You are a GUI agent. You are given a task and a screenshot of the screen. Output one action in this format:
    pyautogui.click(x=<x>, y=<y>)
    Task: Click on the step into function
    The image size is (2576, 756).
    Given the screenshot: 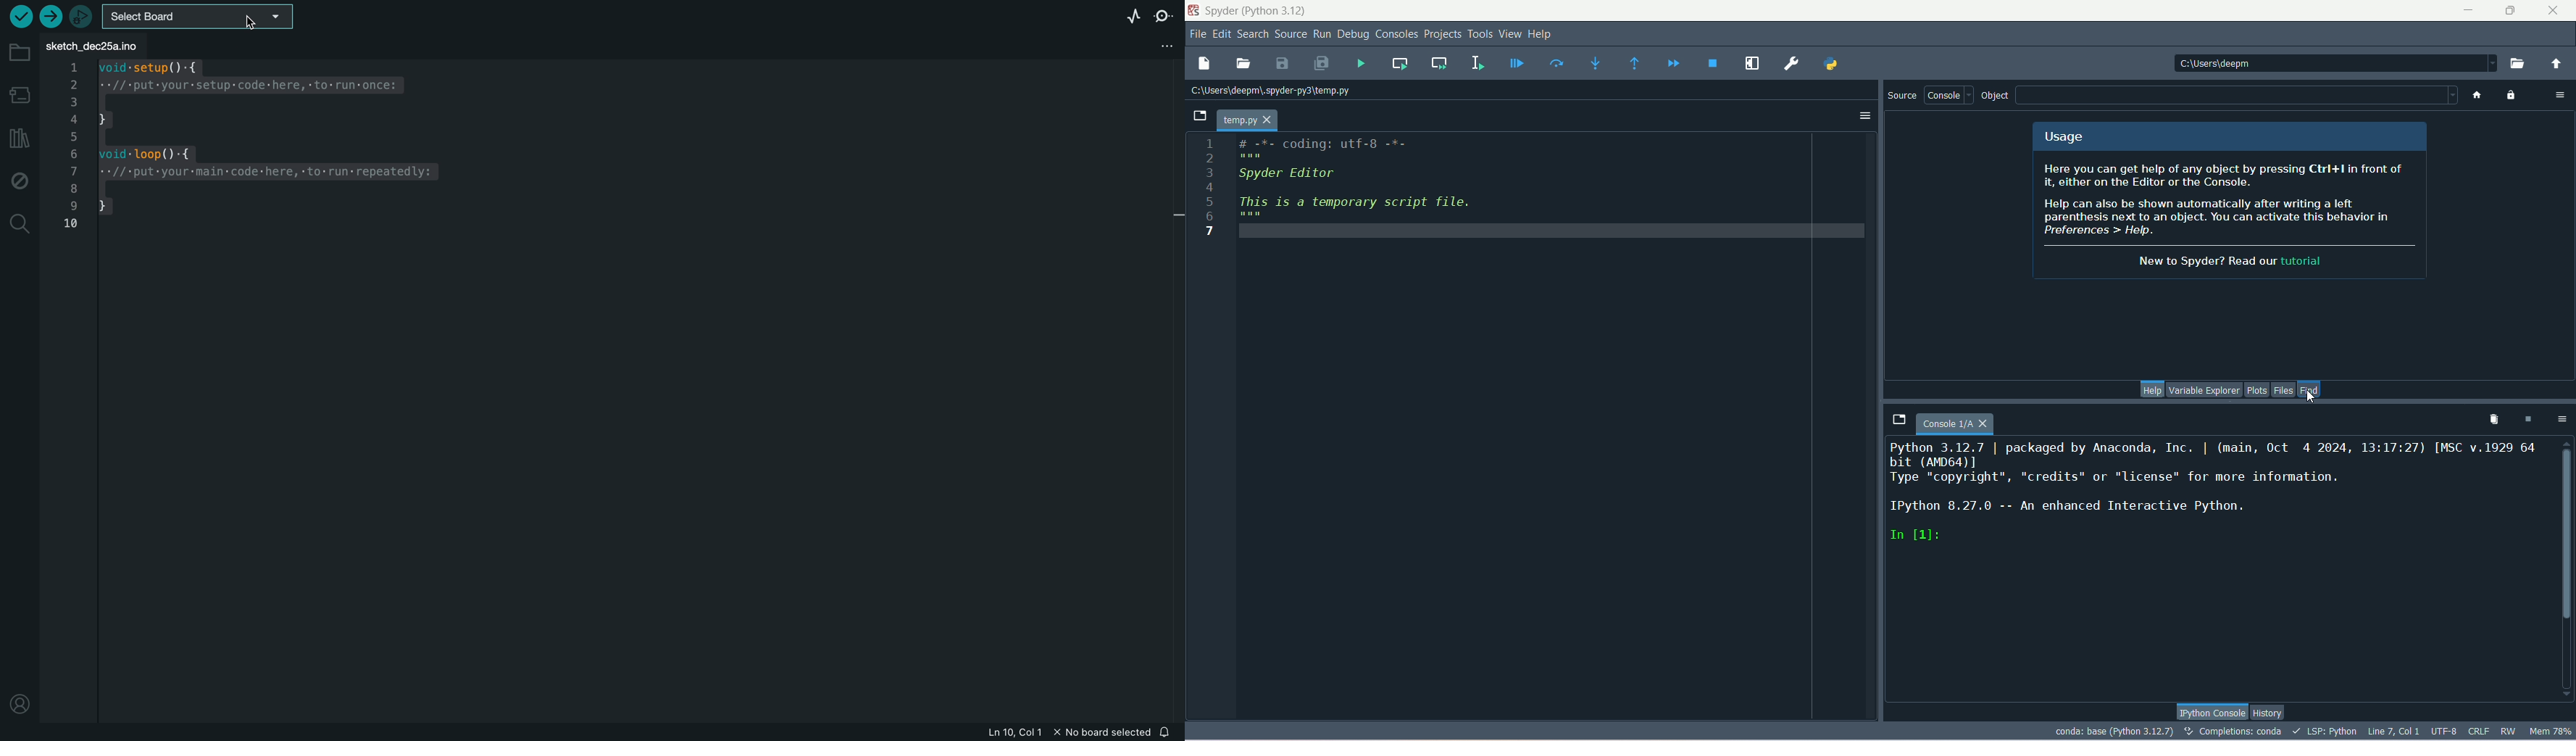 What is the action you would take?
    pyautogui.click(x=1597, y=63)
    